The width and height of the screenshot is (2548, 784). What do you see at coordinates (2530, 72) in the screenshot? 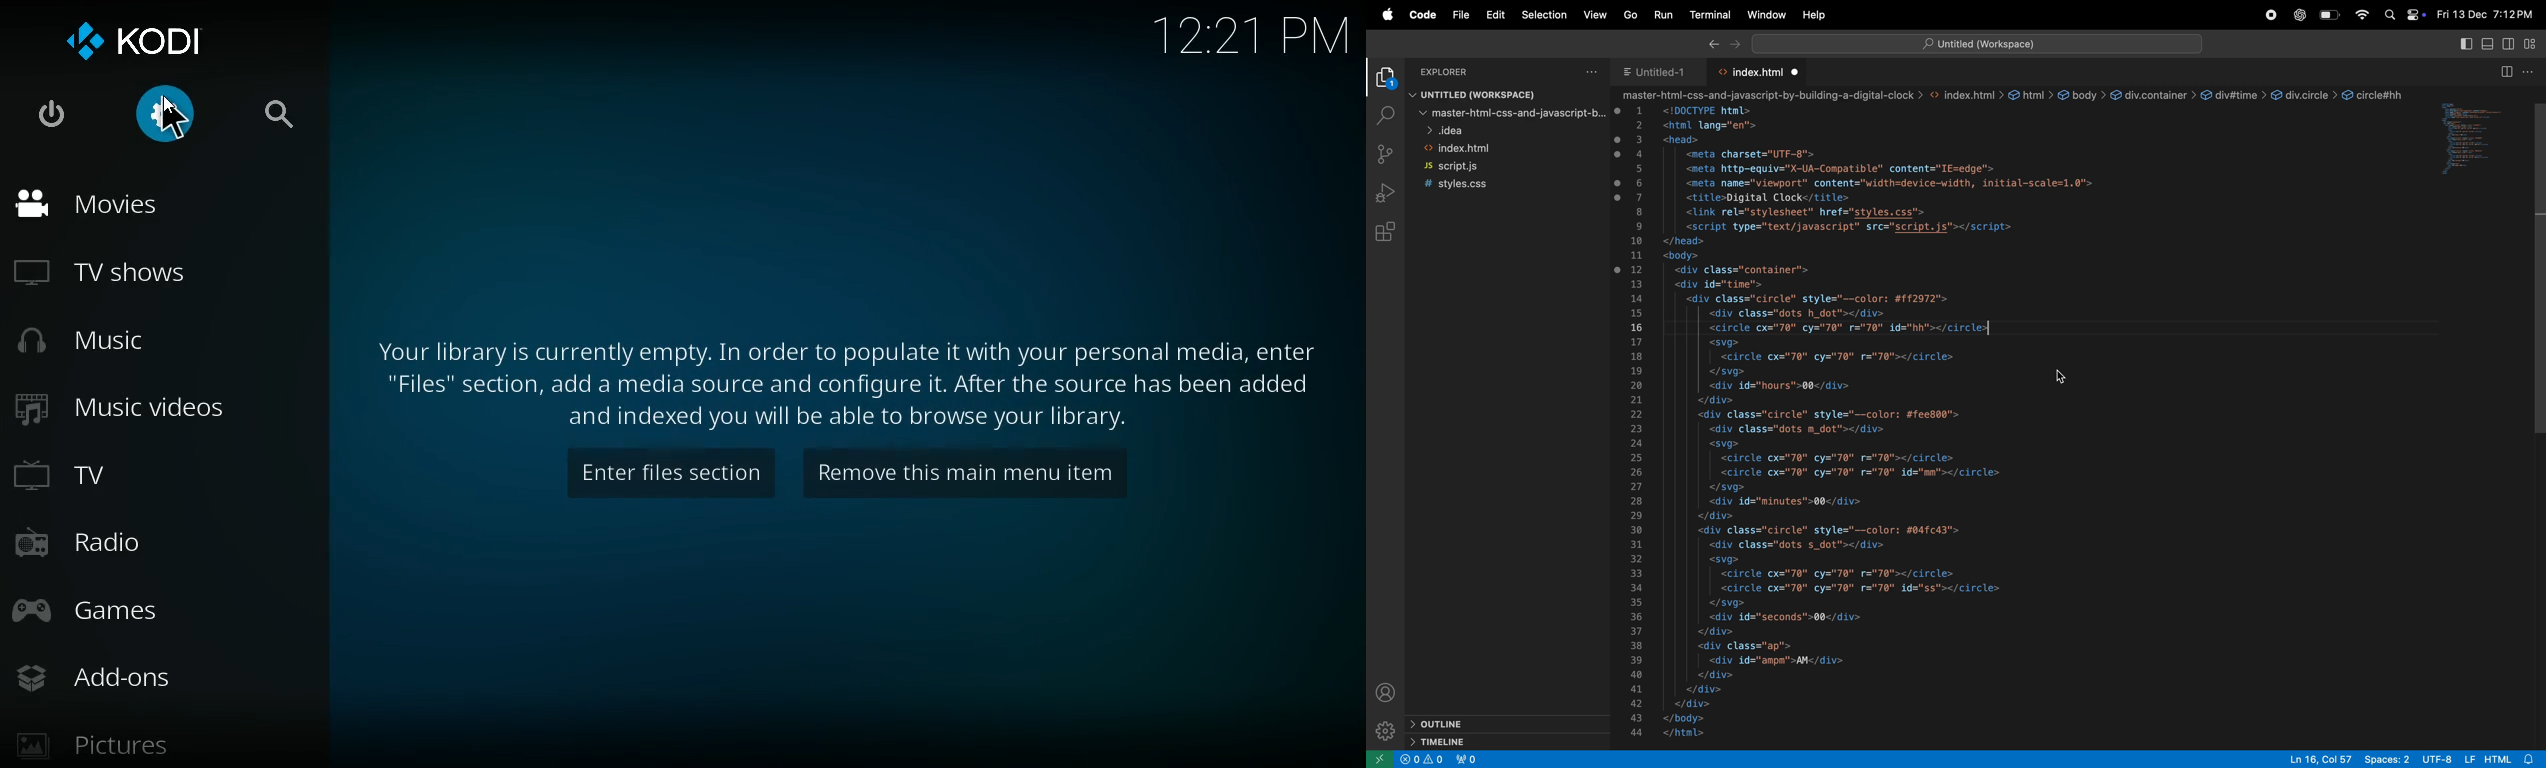
I see `options` at bounding box center [2530, 72].